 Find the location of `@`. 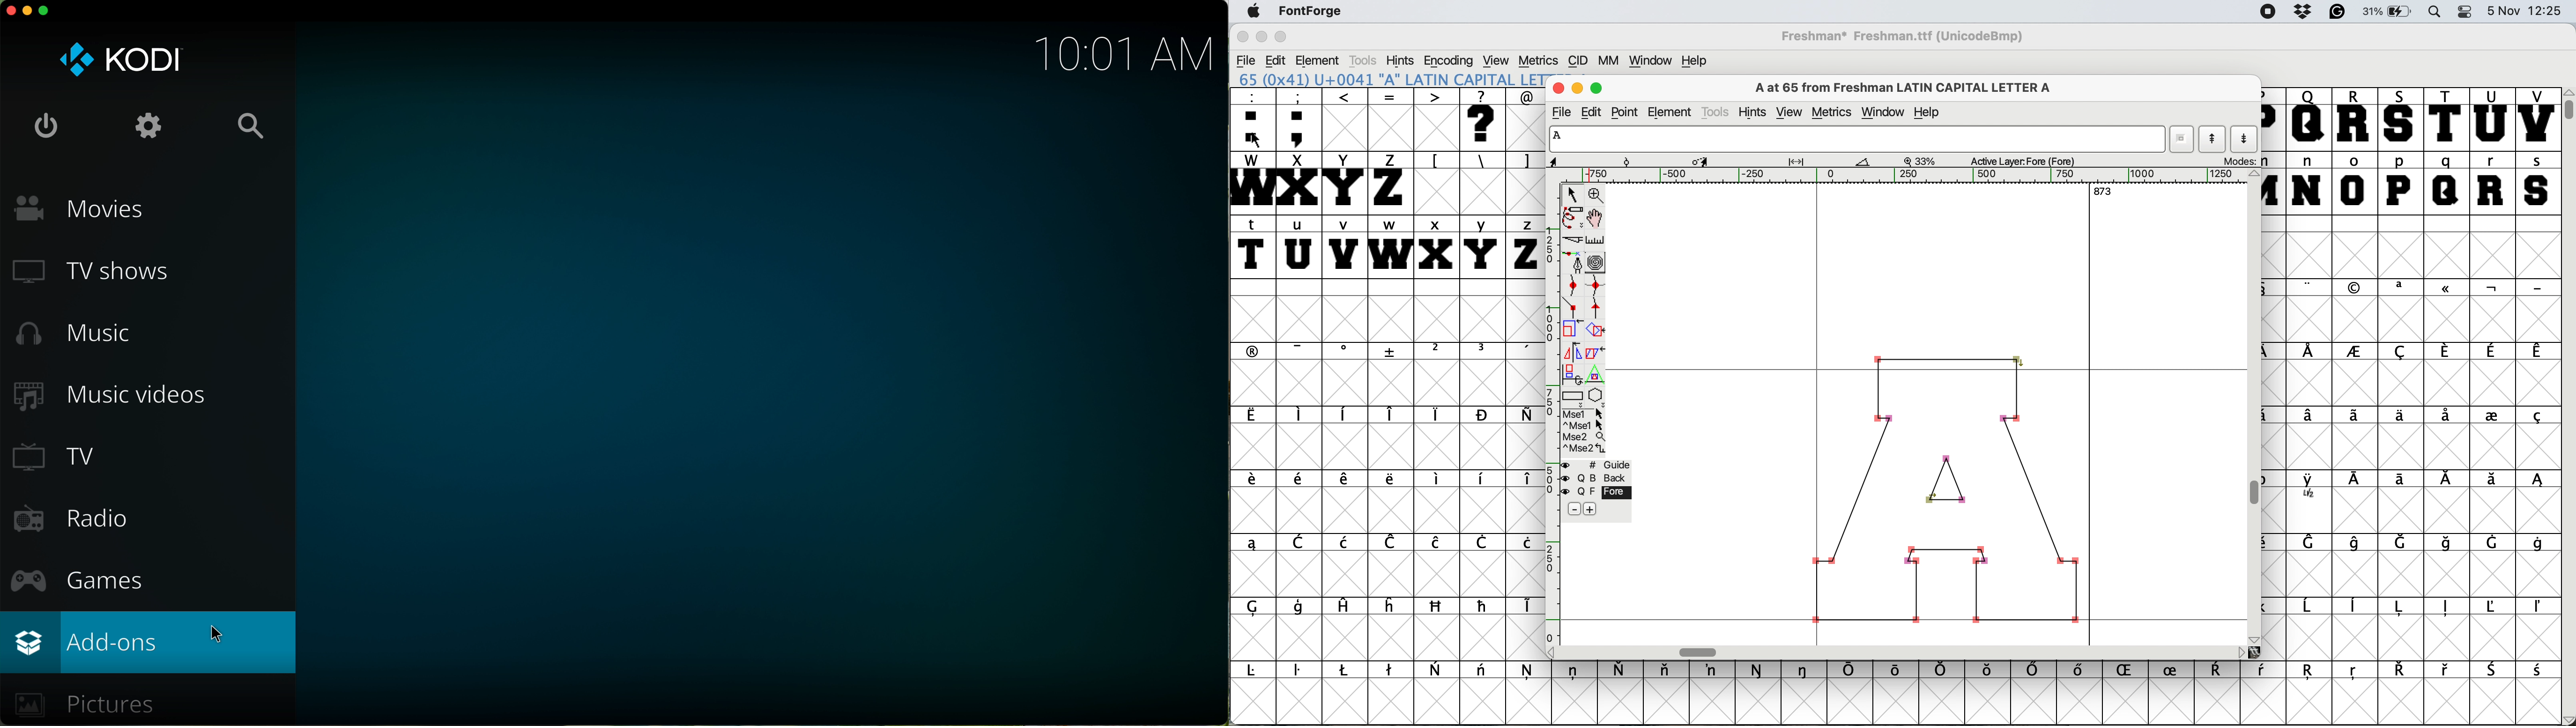

@ is located at coordinates (1525, 95).